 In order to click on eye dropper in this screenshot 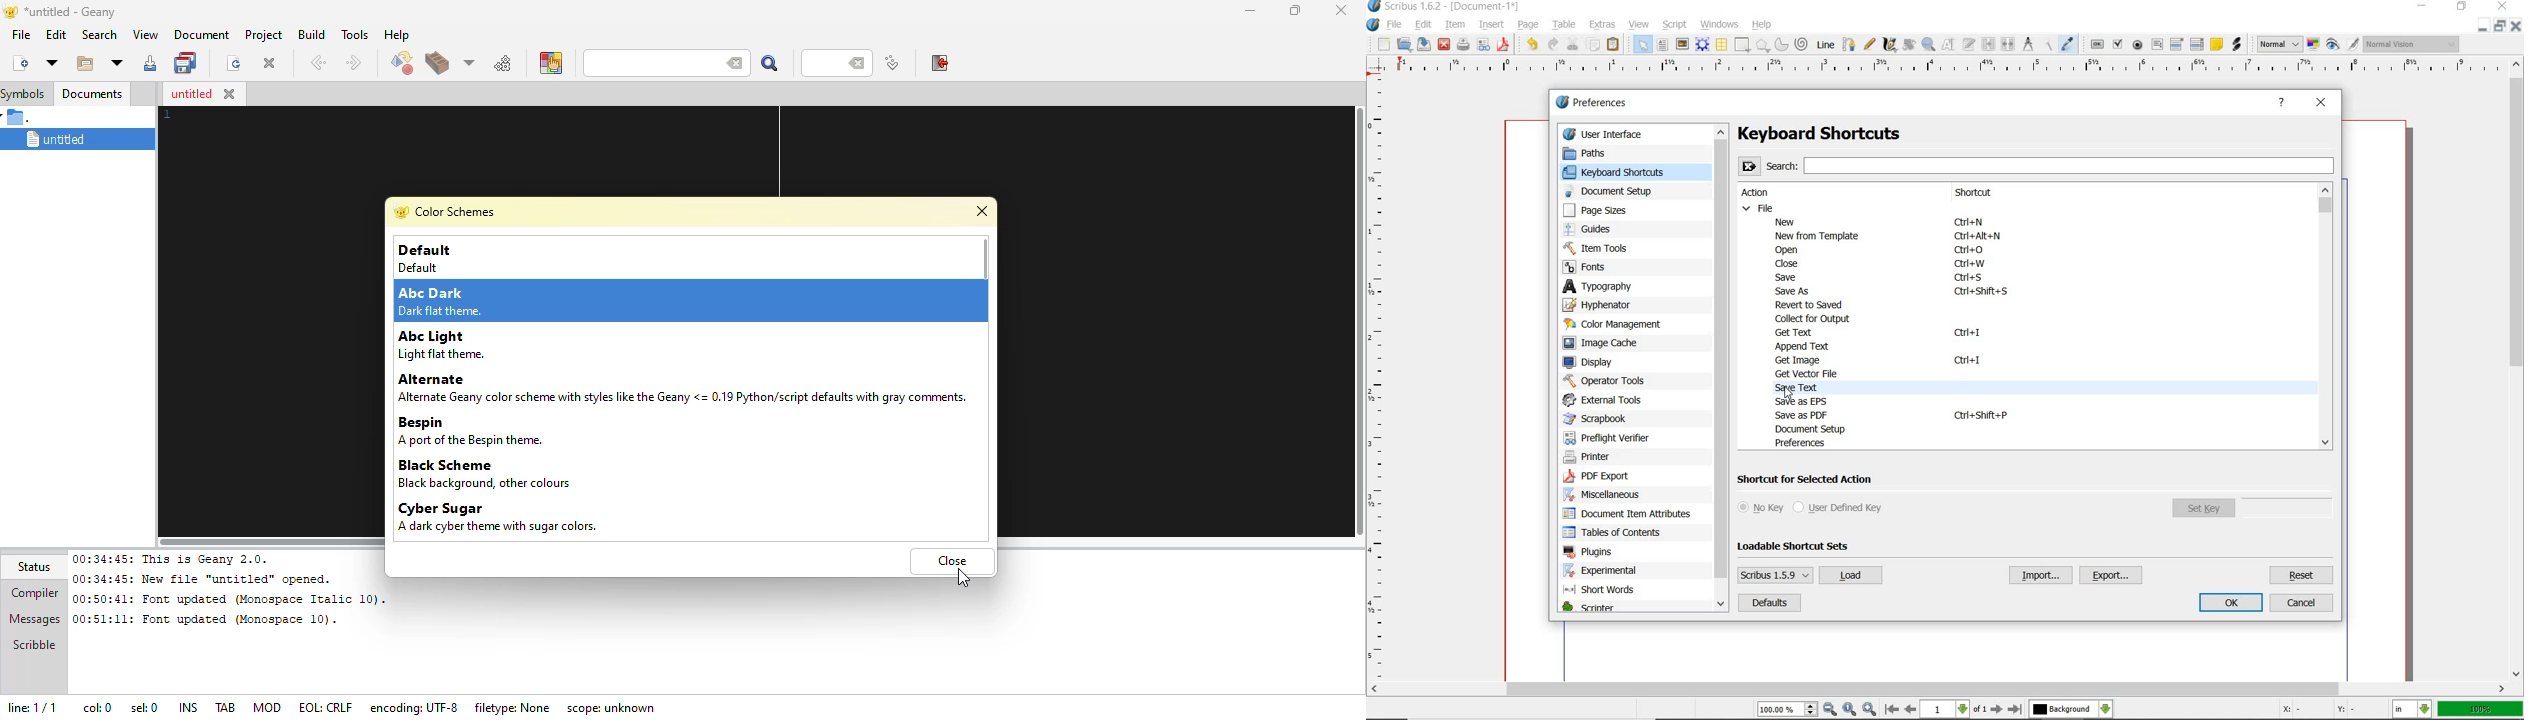, I will do `click(2068, 43)`.